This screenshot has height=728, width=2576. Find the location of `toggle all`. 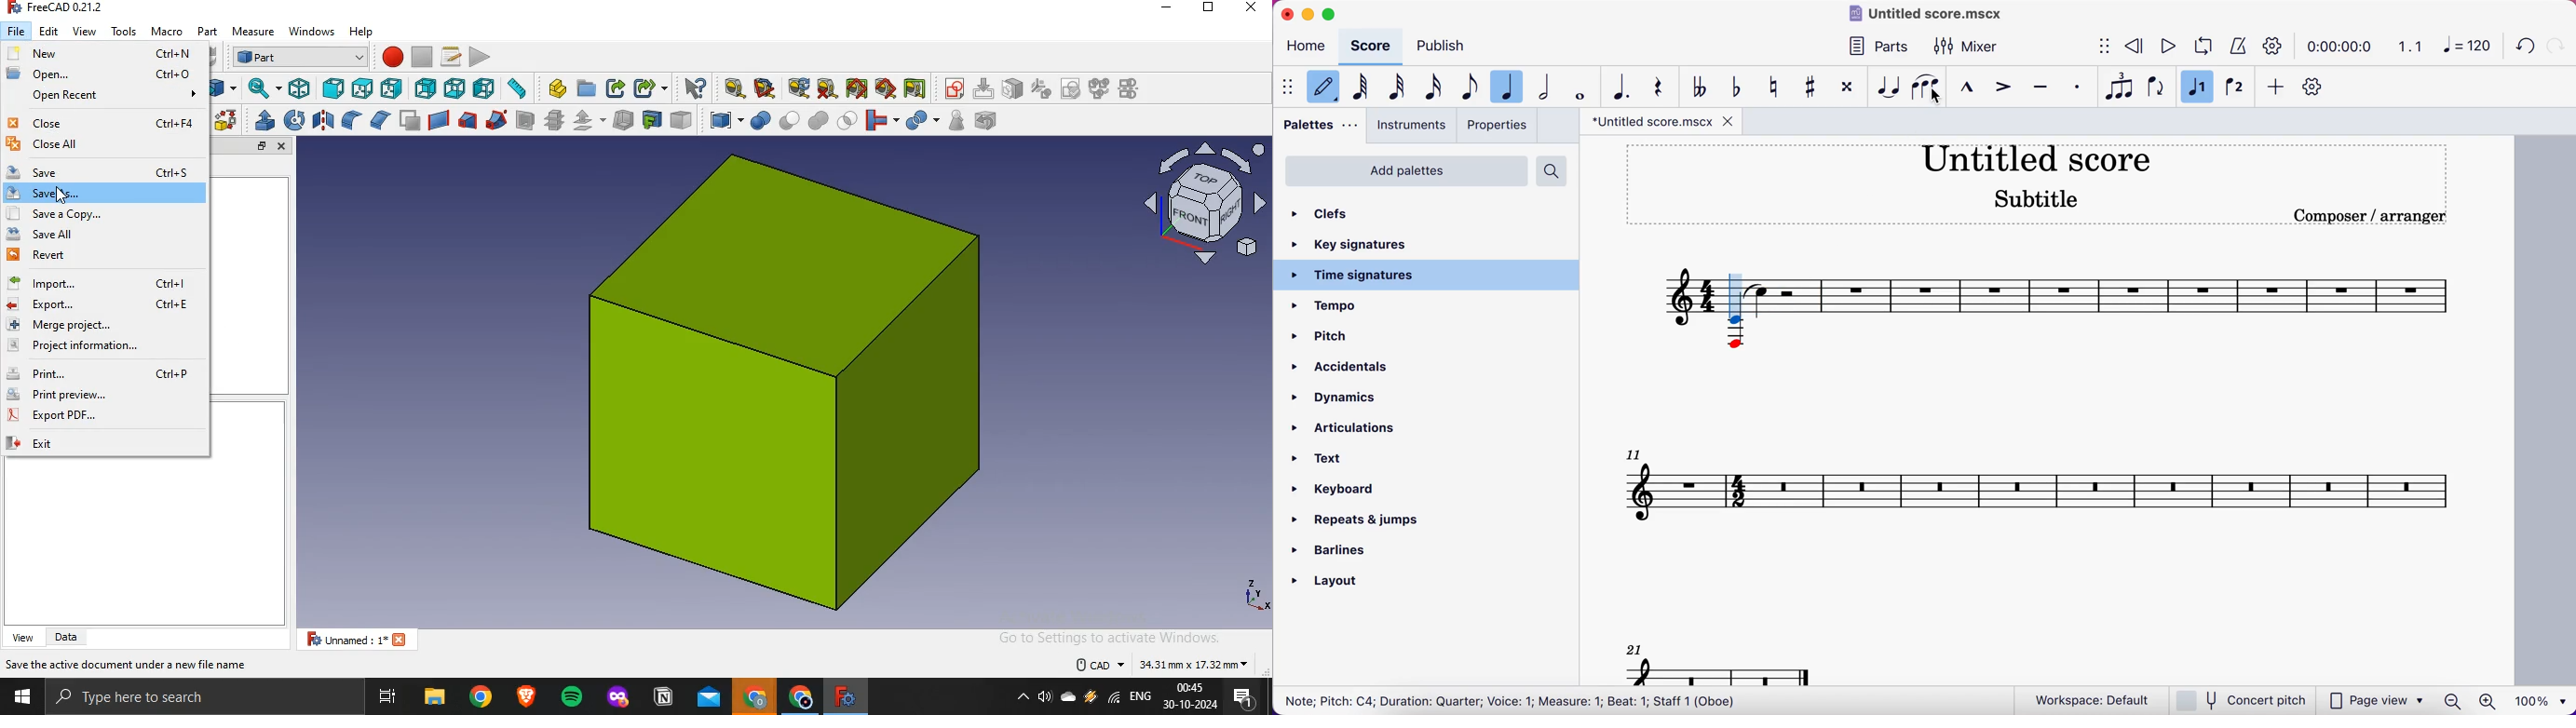

toggle all is located at coordinates (856, 88).